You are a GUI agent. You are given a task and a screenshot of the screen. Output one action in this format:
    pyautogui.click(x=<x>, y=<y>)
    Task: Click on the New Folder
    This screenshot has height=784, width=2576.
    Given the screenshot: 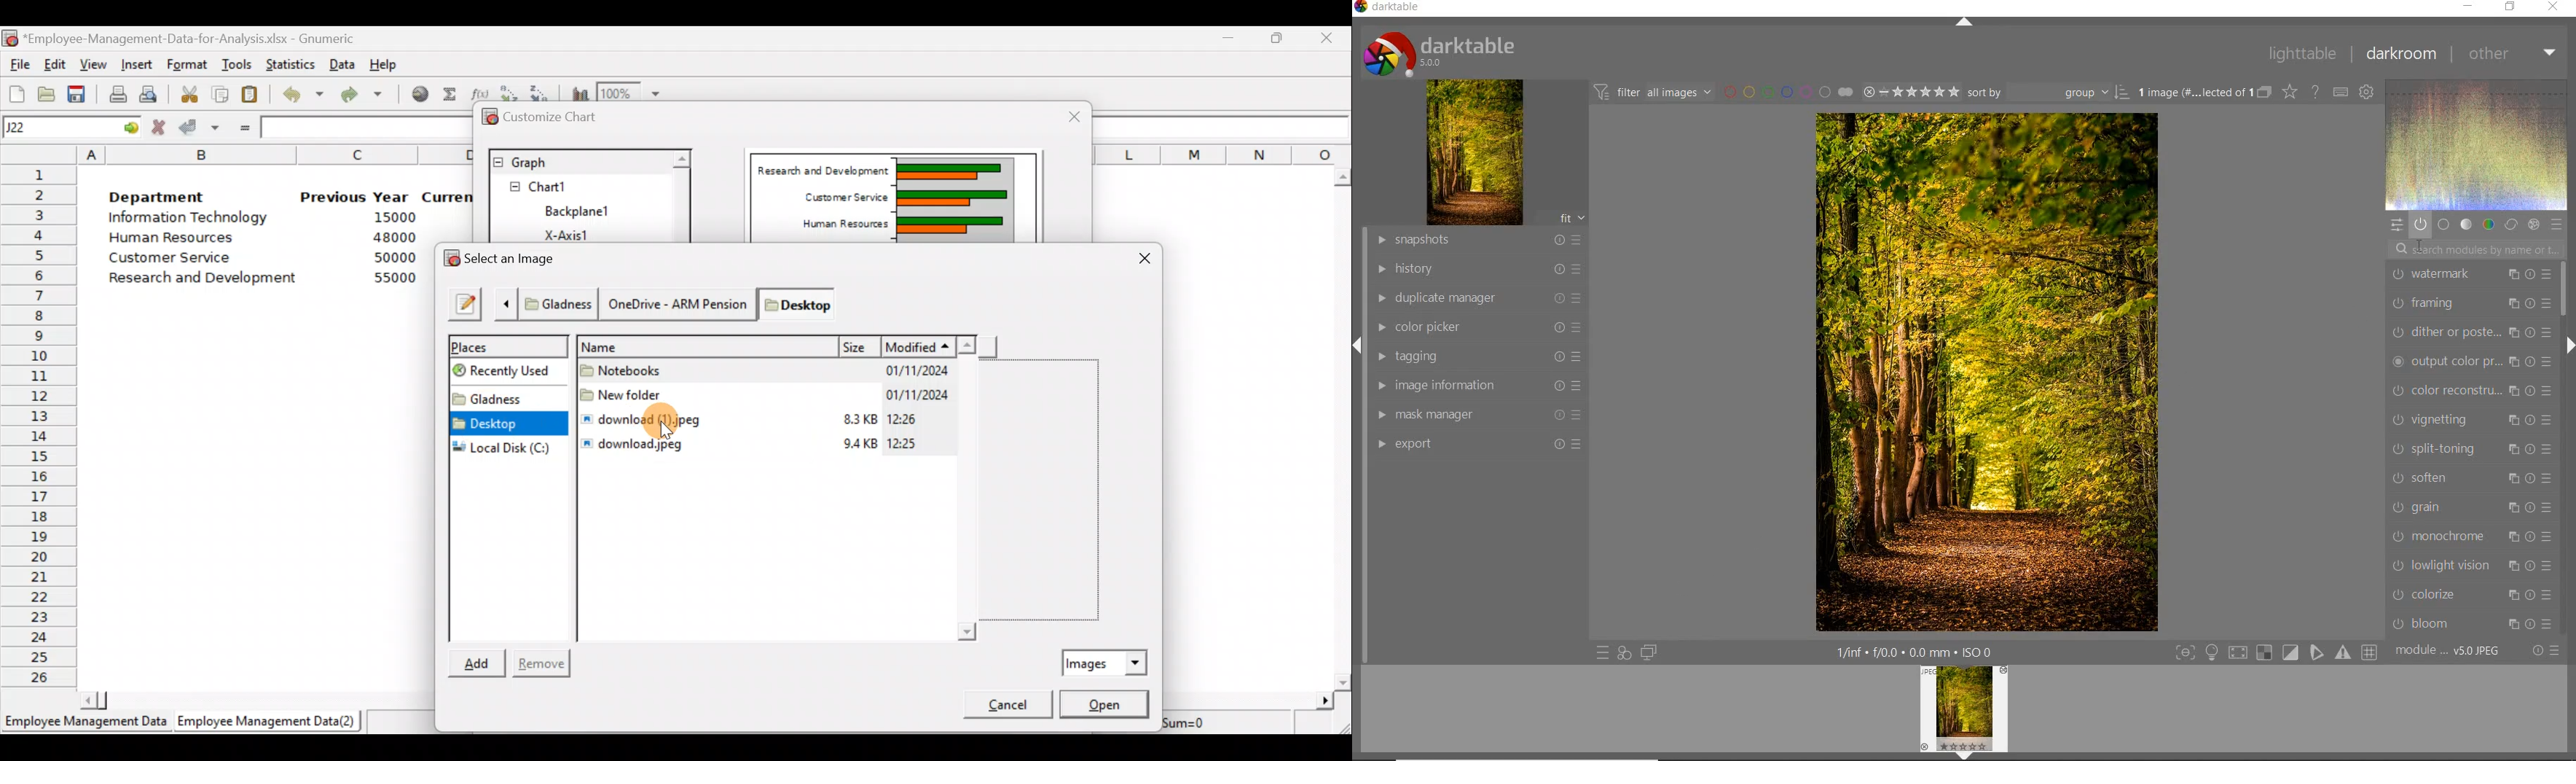 What is the action you would take?
    pyautogui.click(x=623, y=391)
    